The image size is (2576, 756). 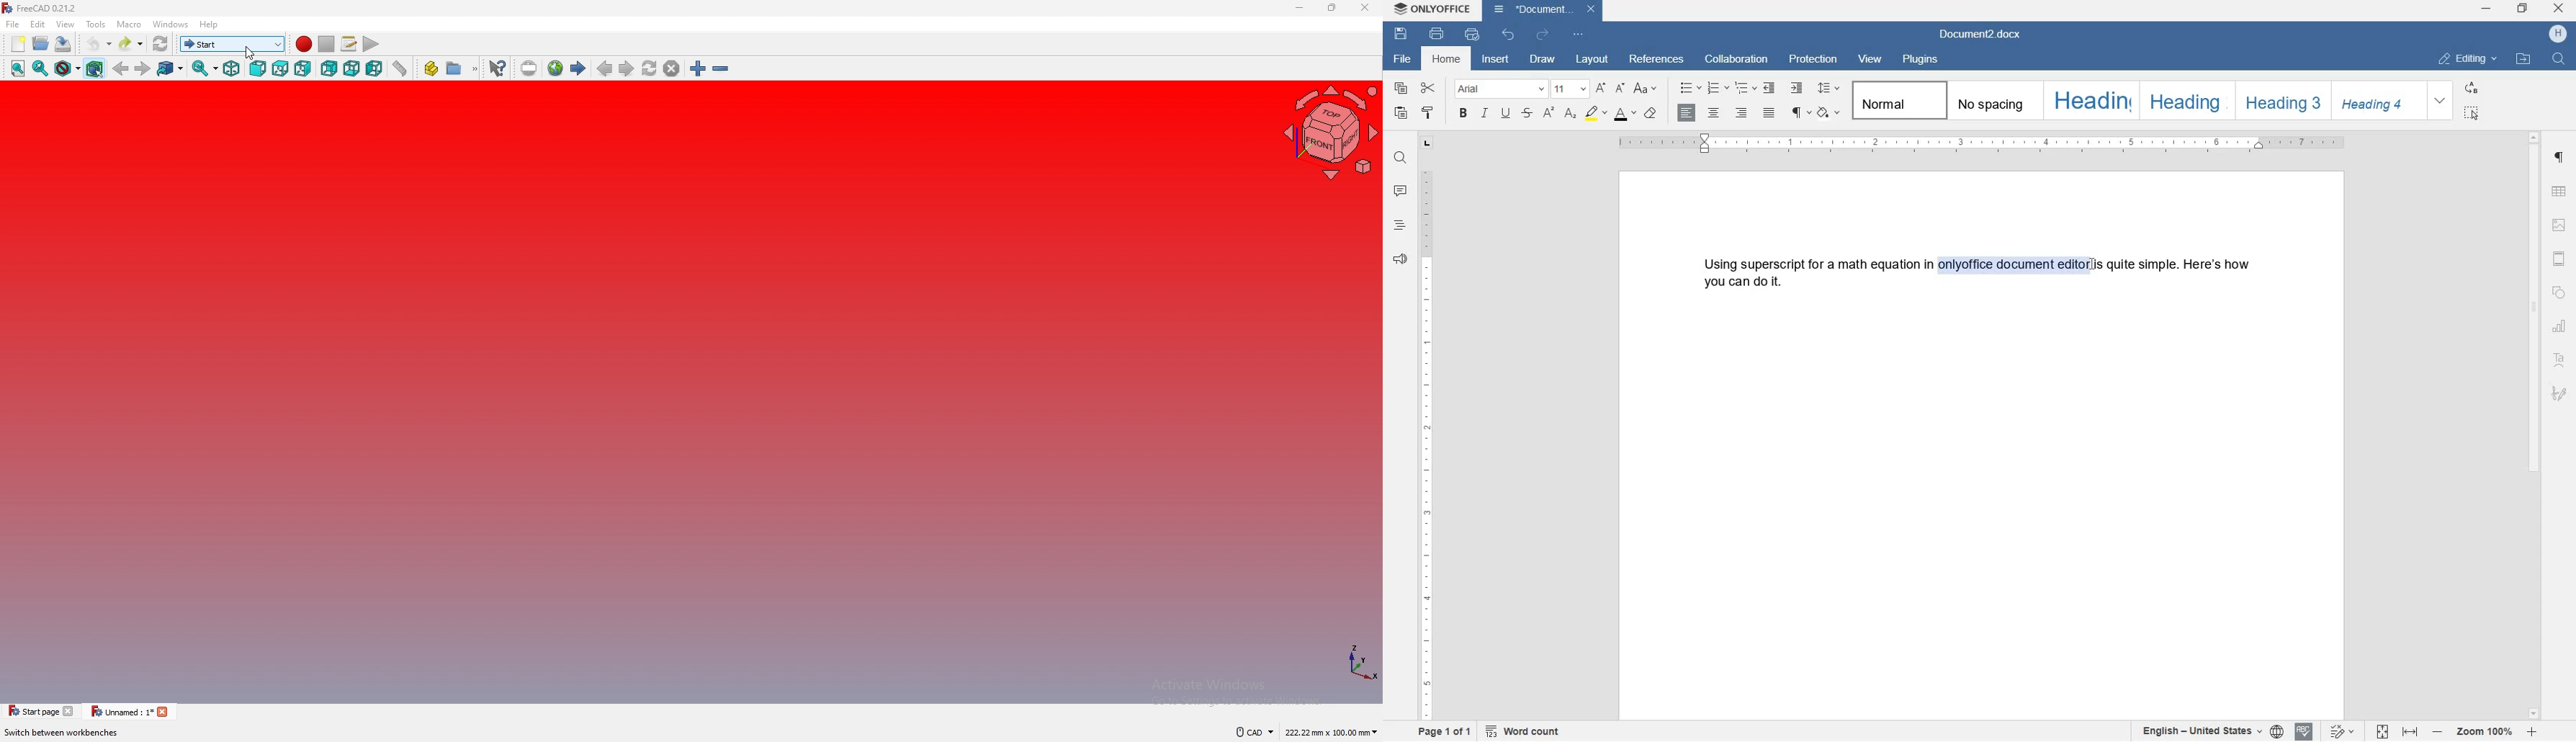 What do you see at coordinates (2560, 158) in the screenshot?
I see `paragraph settings` at bounding box center [2560, 158].